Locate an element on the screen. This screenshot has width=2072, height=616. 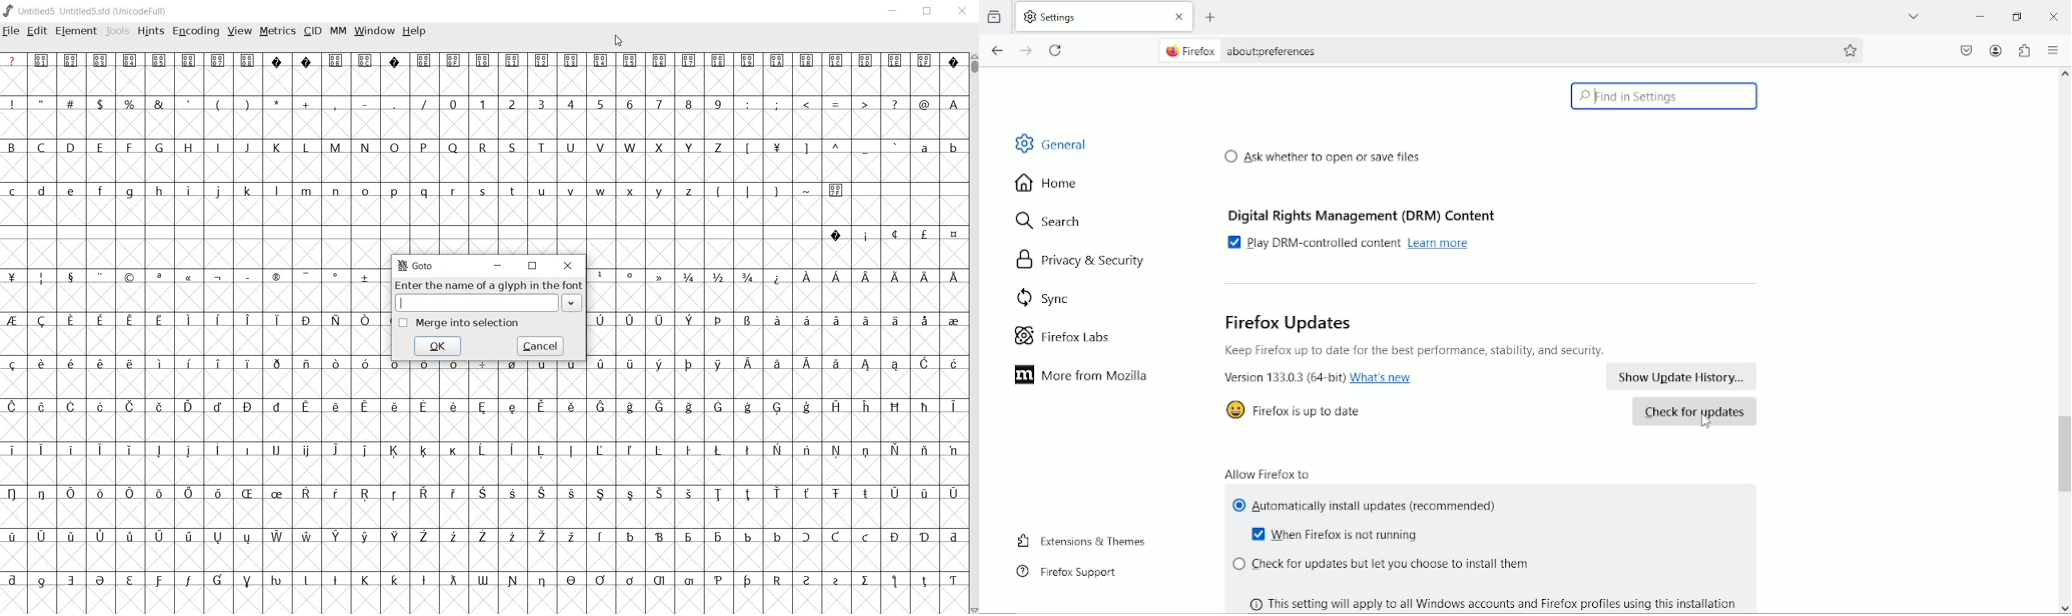
Symbol is located at coordinates (247, 494).